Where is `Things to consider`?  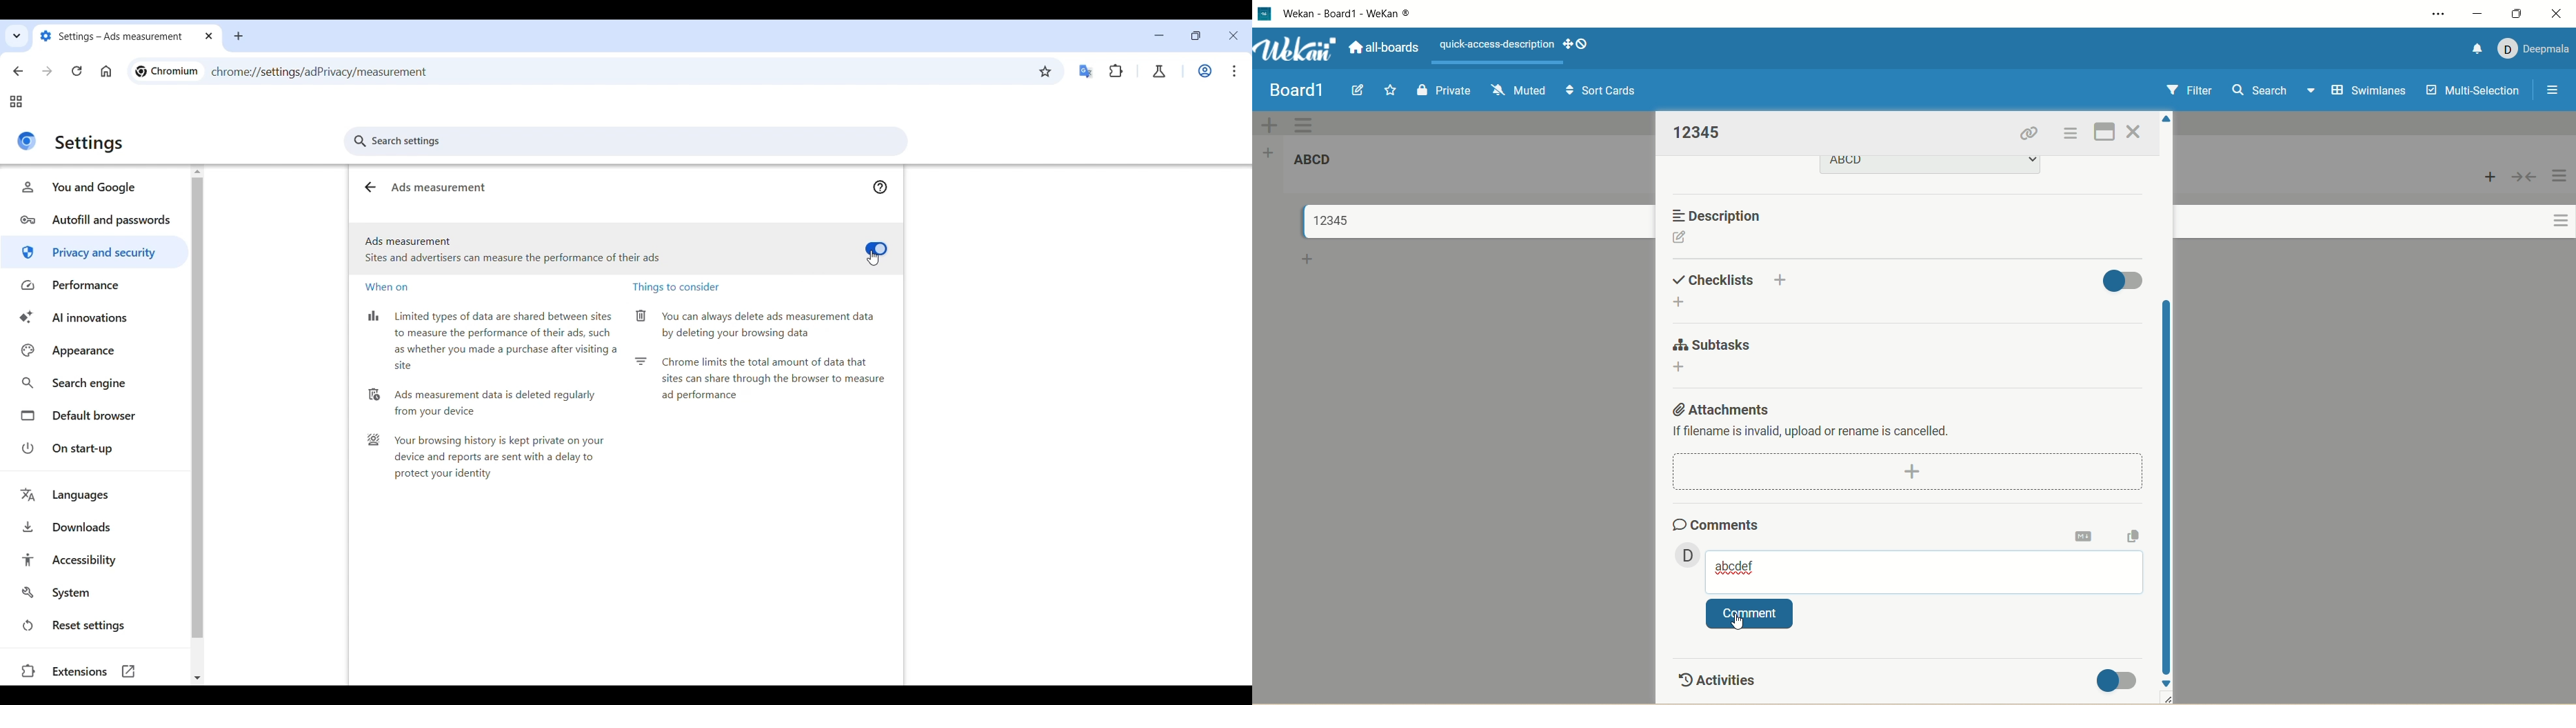
Things to consider is located at coordinates (684, 289).